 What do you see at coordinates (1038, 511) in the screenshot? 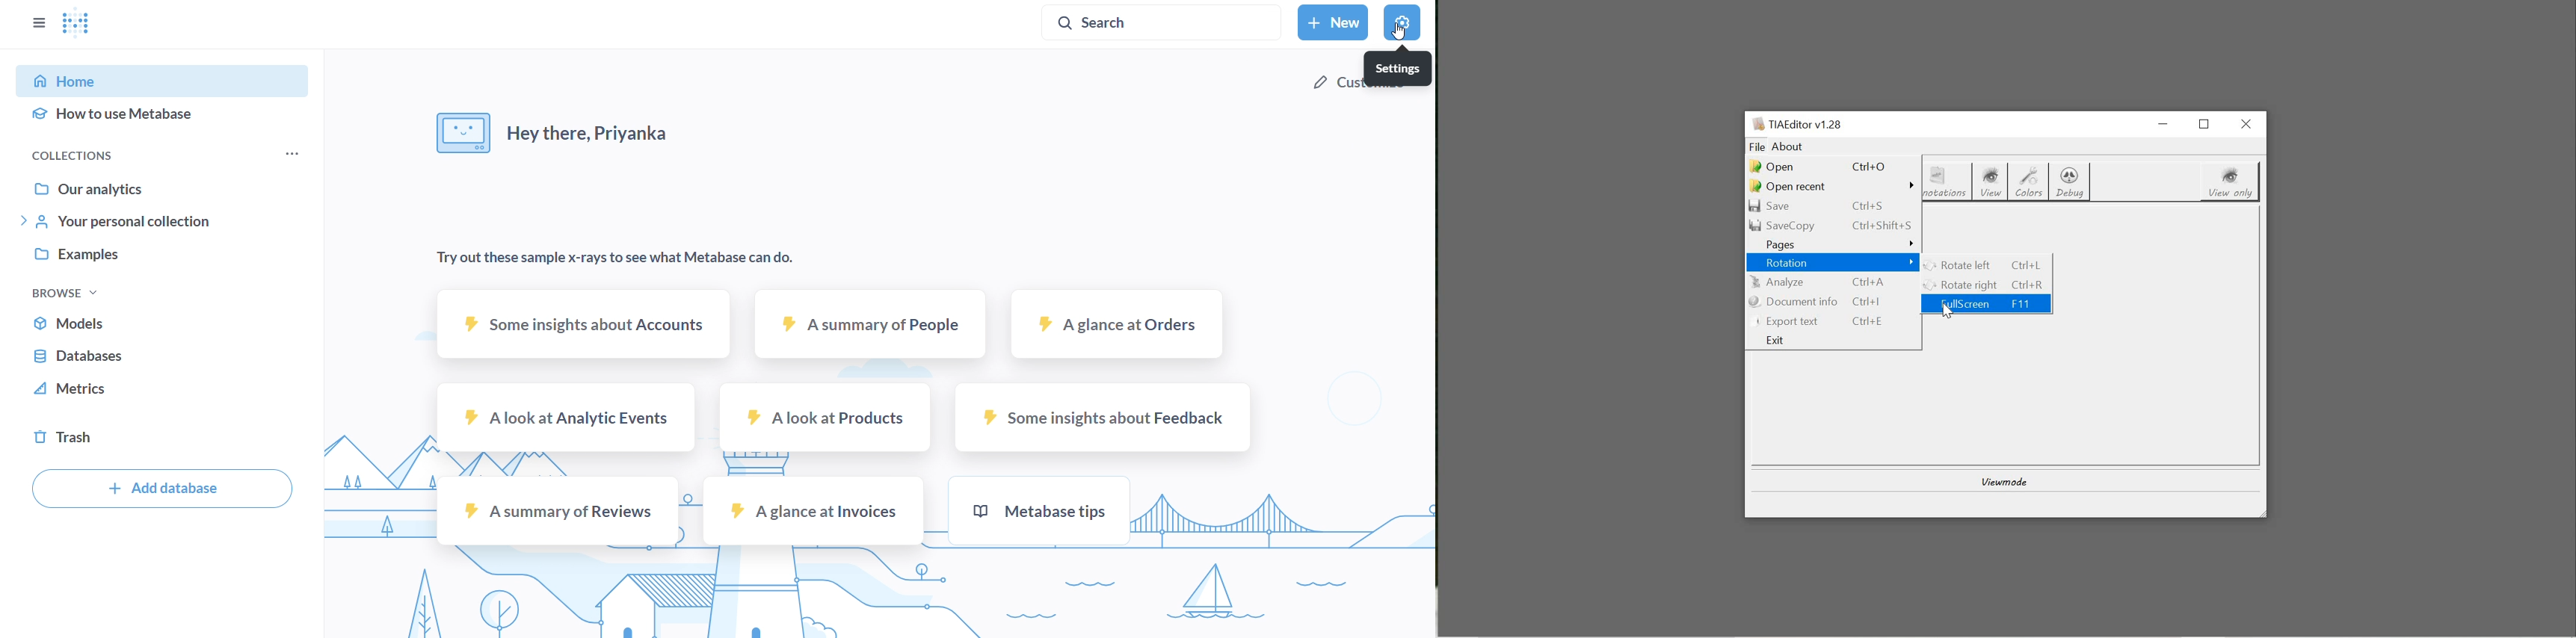
I see `metabase tips` at bounding box center [1038, 511].